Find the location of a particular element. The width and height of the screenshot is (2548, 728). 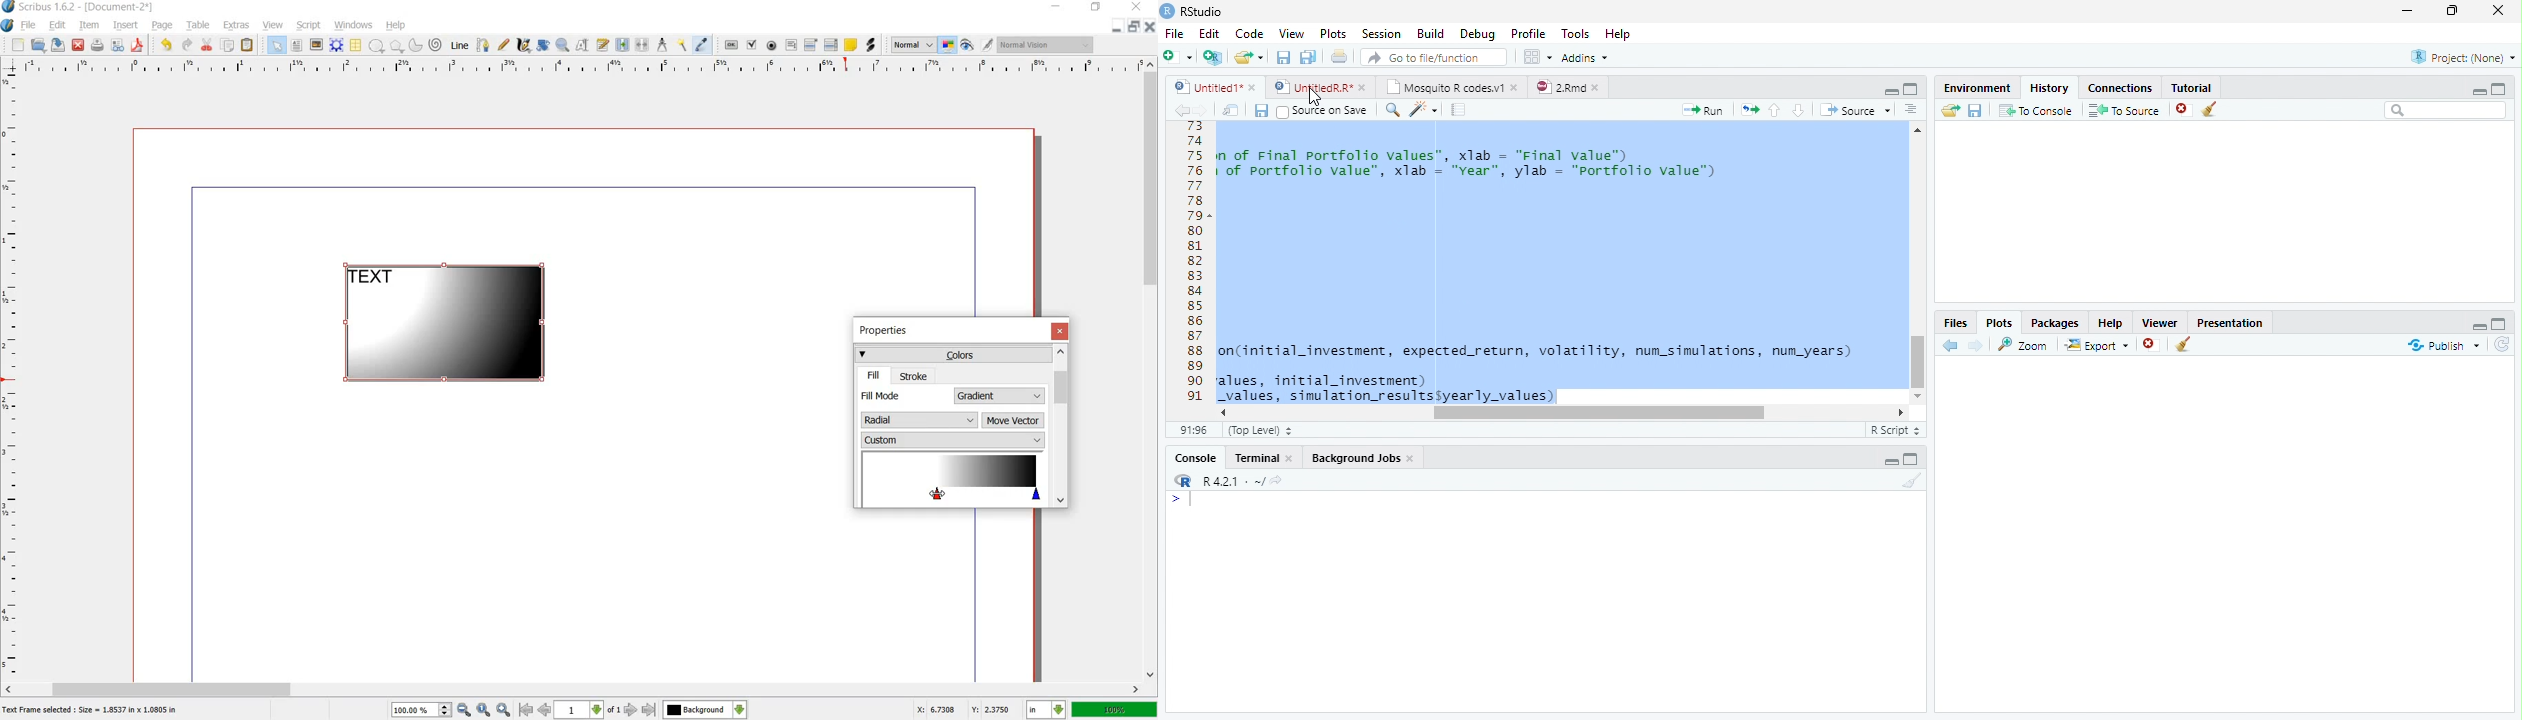

Maximize is located at coordinates (2457, 12).